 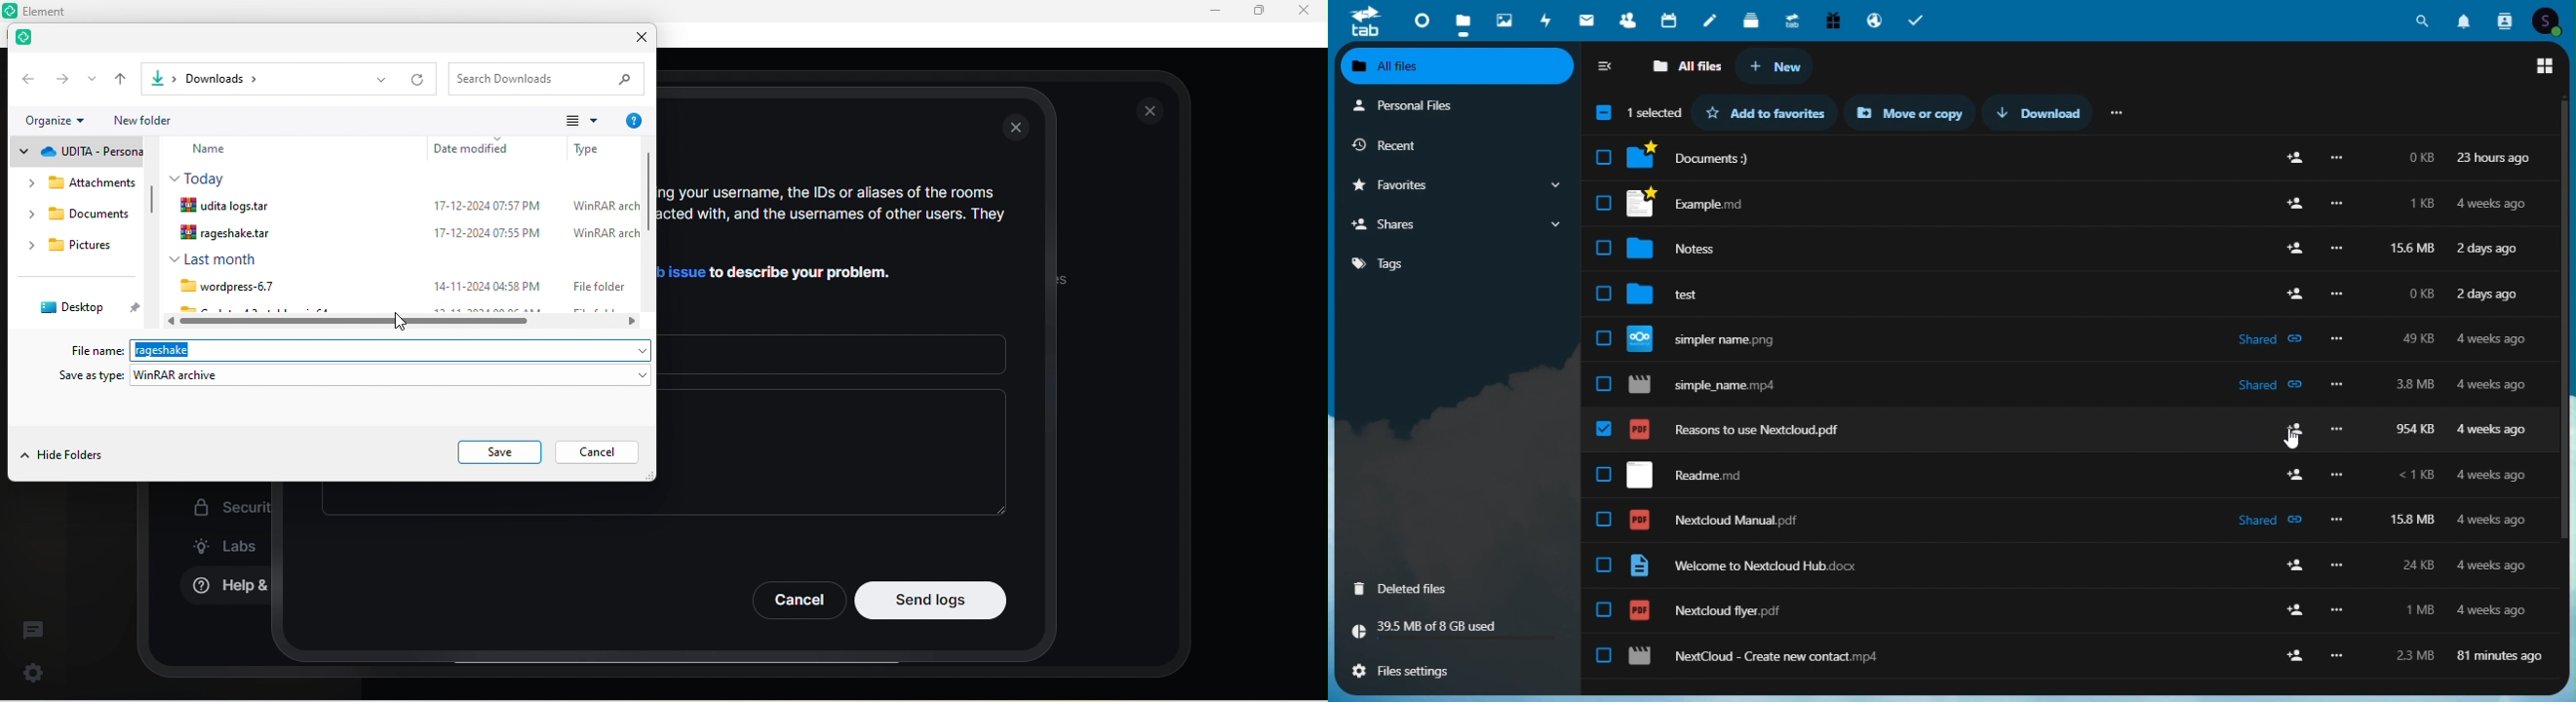 I want to click on  add user, so click(x=2283, y=603).